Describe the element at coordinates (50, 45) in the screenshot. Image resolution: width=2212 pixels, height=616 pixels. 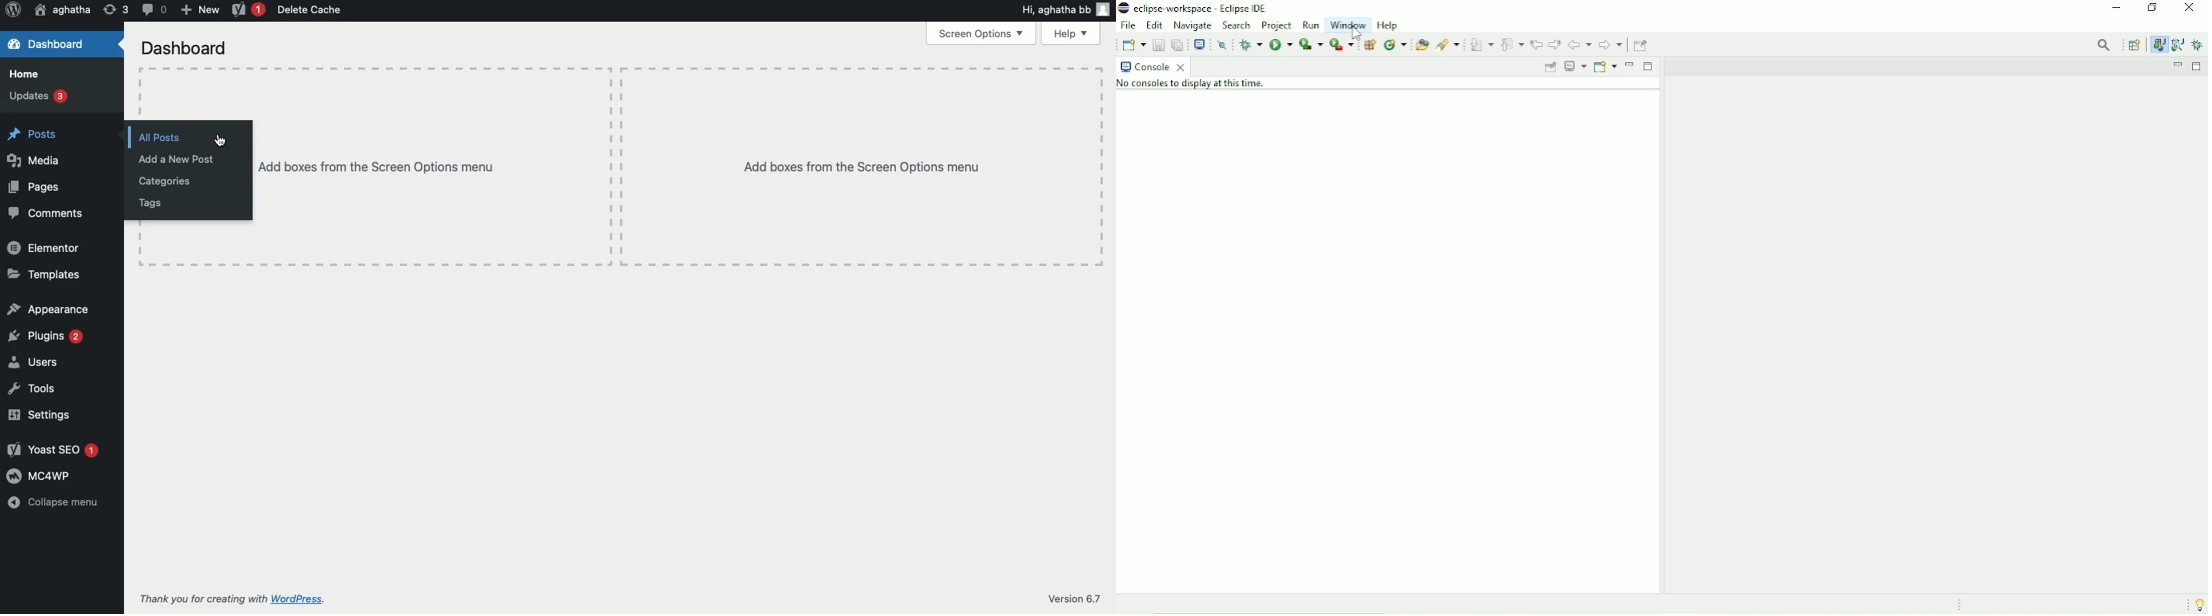
I see `Dashboard` at that location.